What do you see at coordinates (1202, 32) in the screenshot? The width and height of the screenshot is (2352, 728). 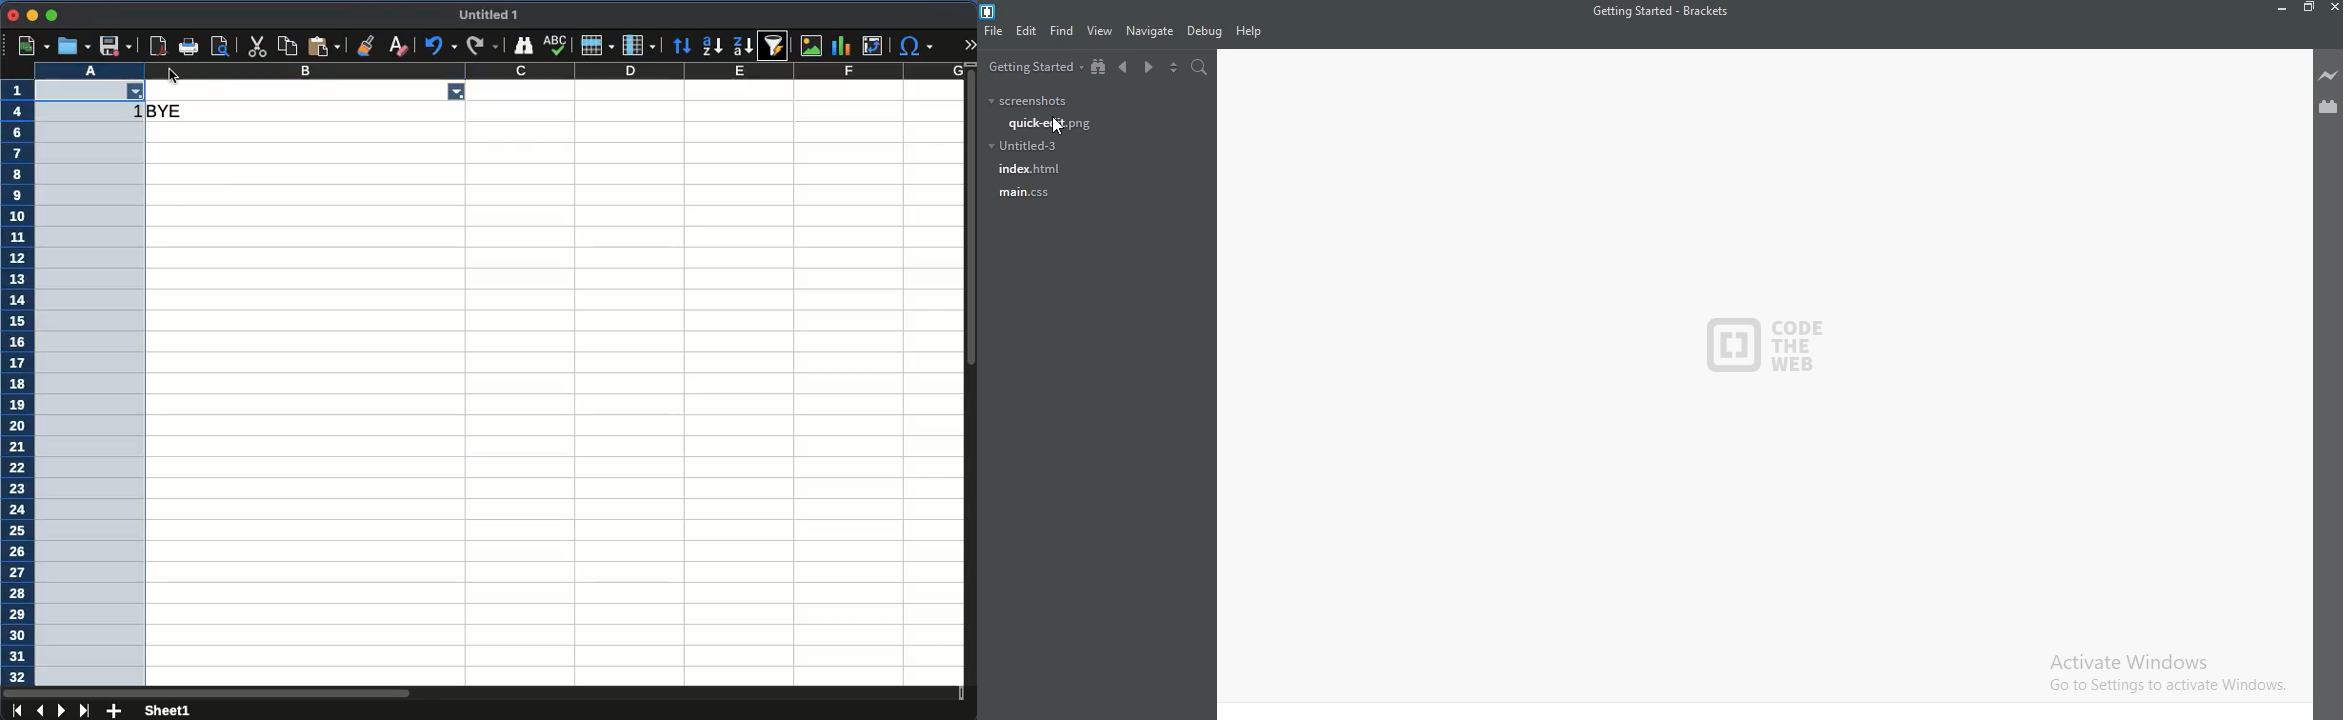 I see `debug` at bounding box center [1202, 32].